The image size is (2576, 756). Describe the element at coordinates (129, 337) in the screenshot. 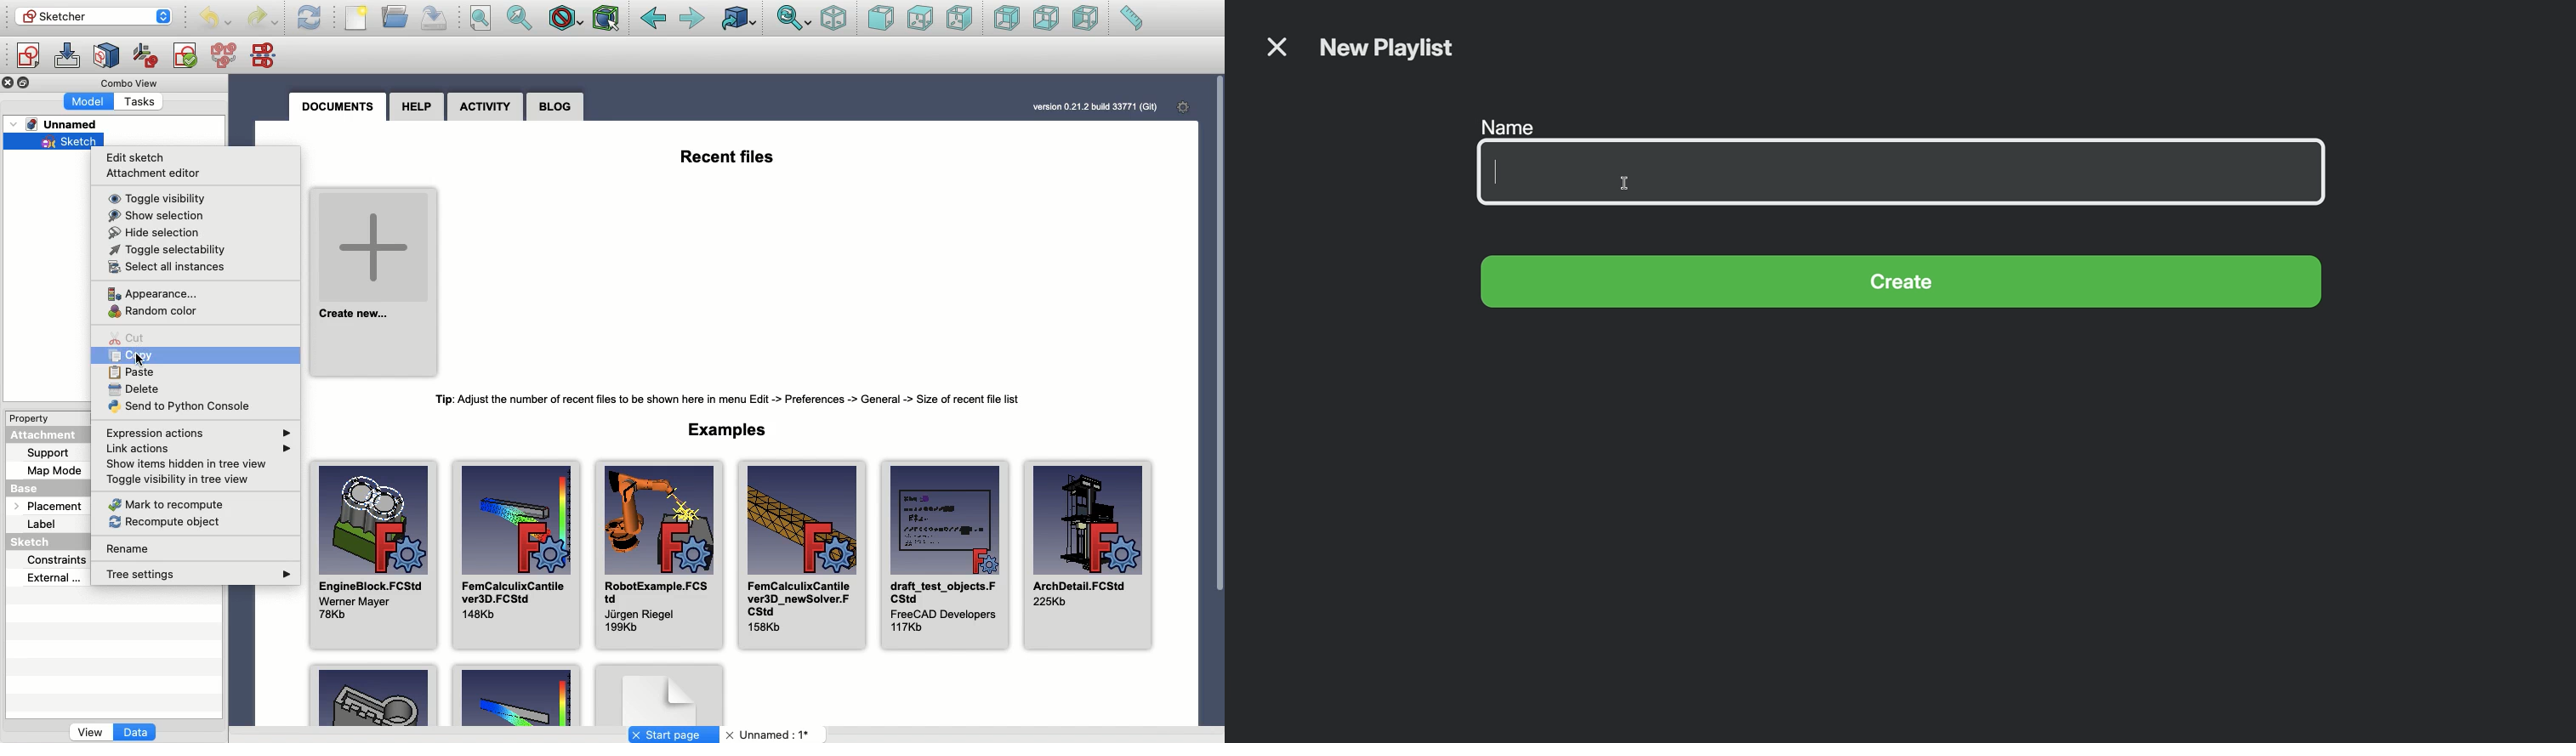

I see `Cut` at that location.